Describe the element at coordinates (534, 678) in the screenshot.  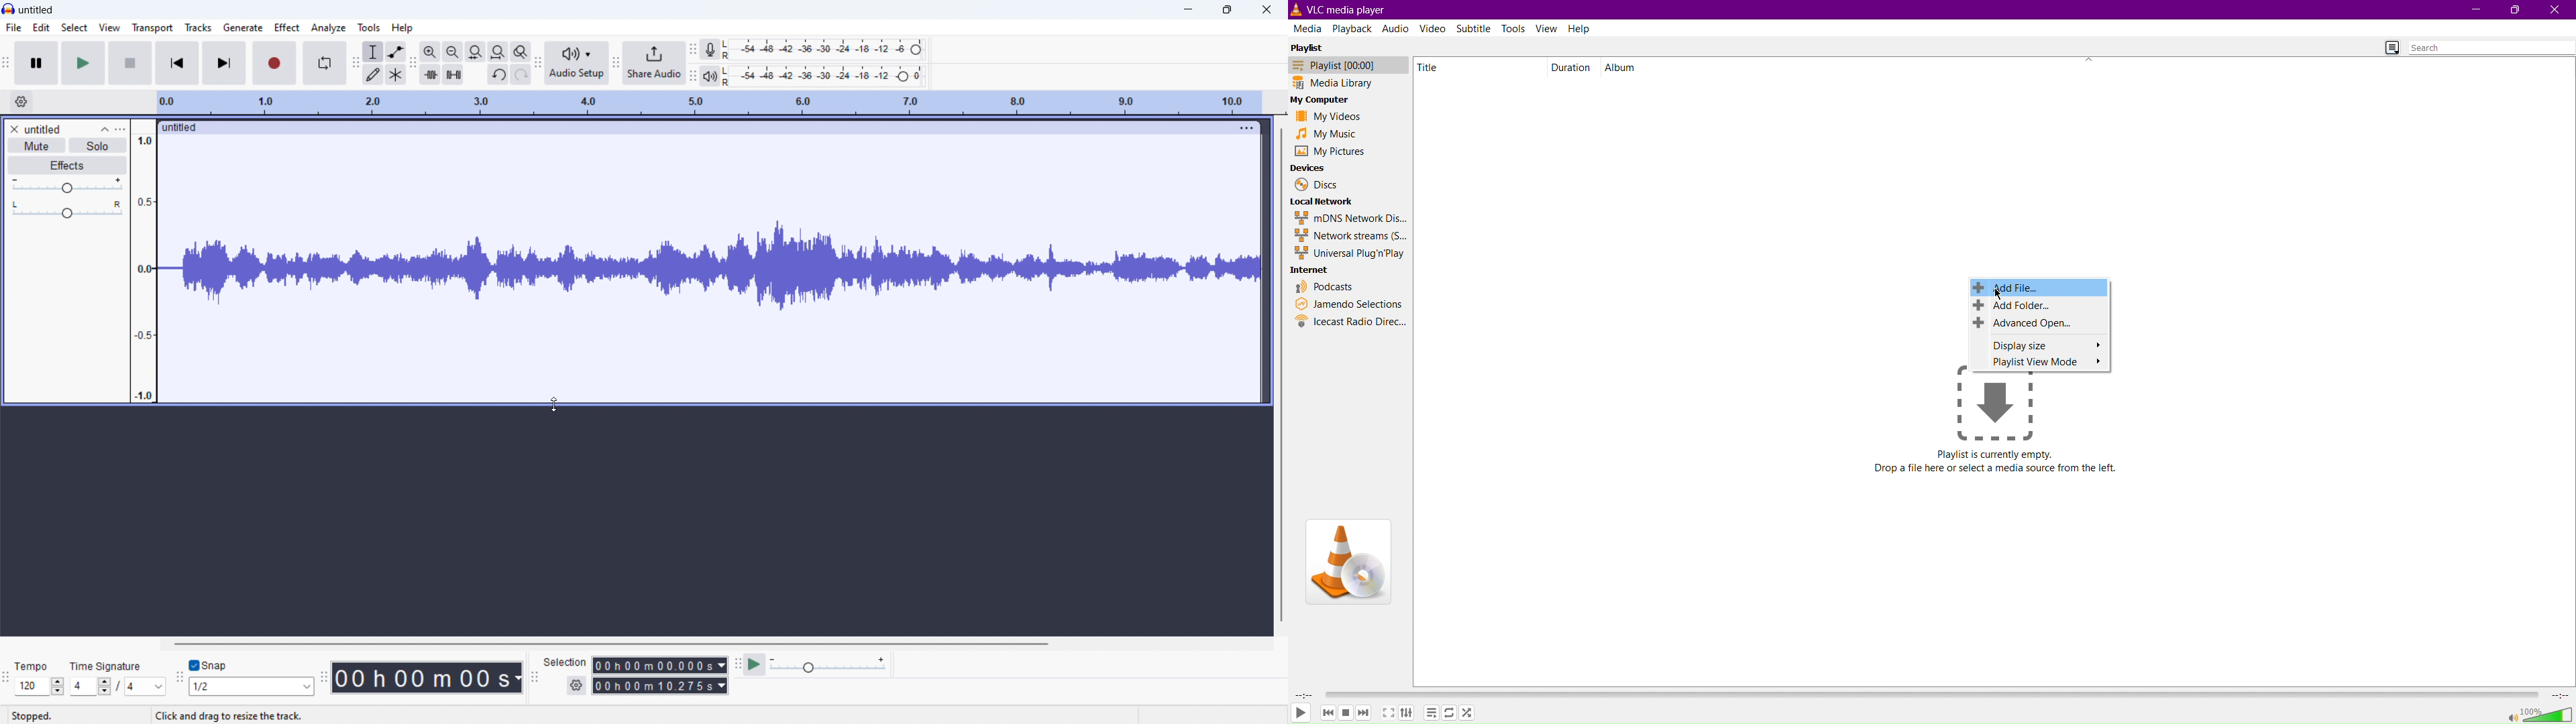
I see `selection toolbar` at that location.